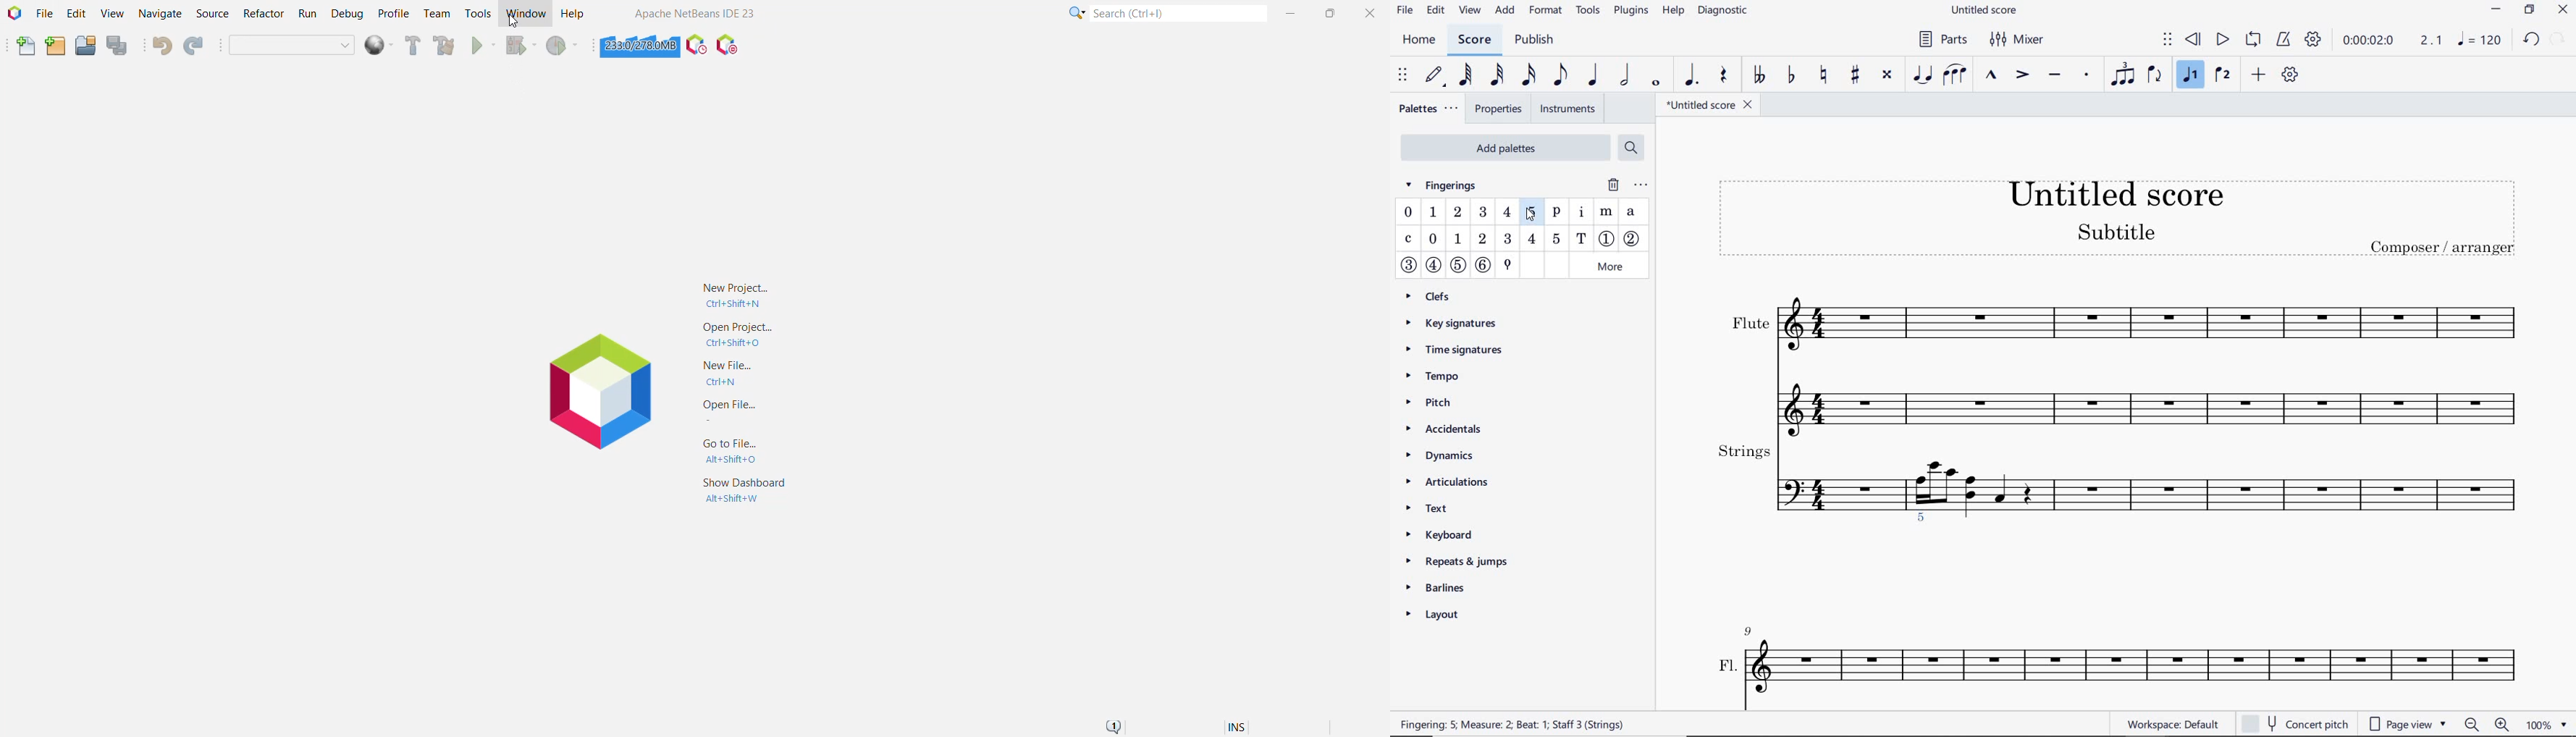  What do you see at coordinates (1443, 295) in the screenshot?
I see `clefs` at bounding box center [1443, 295].